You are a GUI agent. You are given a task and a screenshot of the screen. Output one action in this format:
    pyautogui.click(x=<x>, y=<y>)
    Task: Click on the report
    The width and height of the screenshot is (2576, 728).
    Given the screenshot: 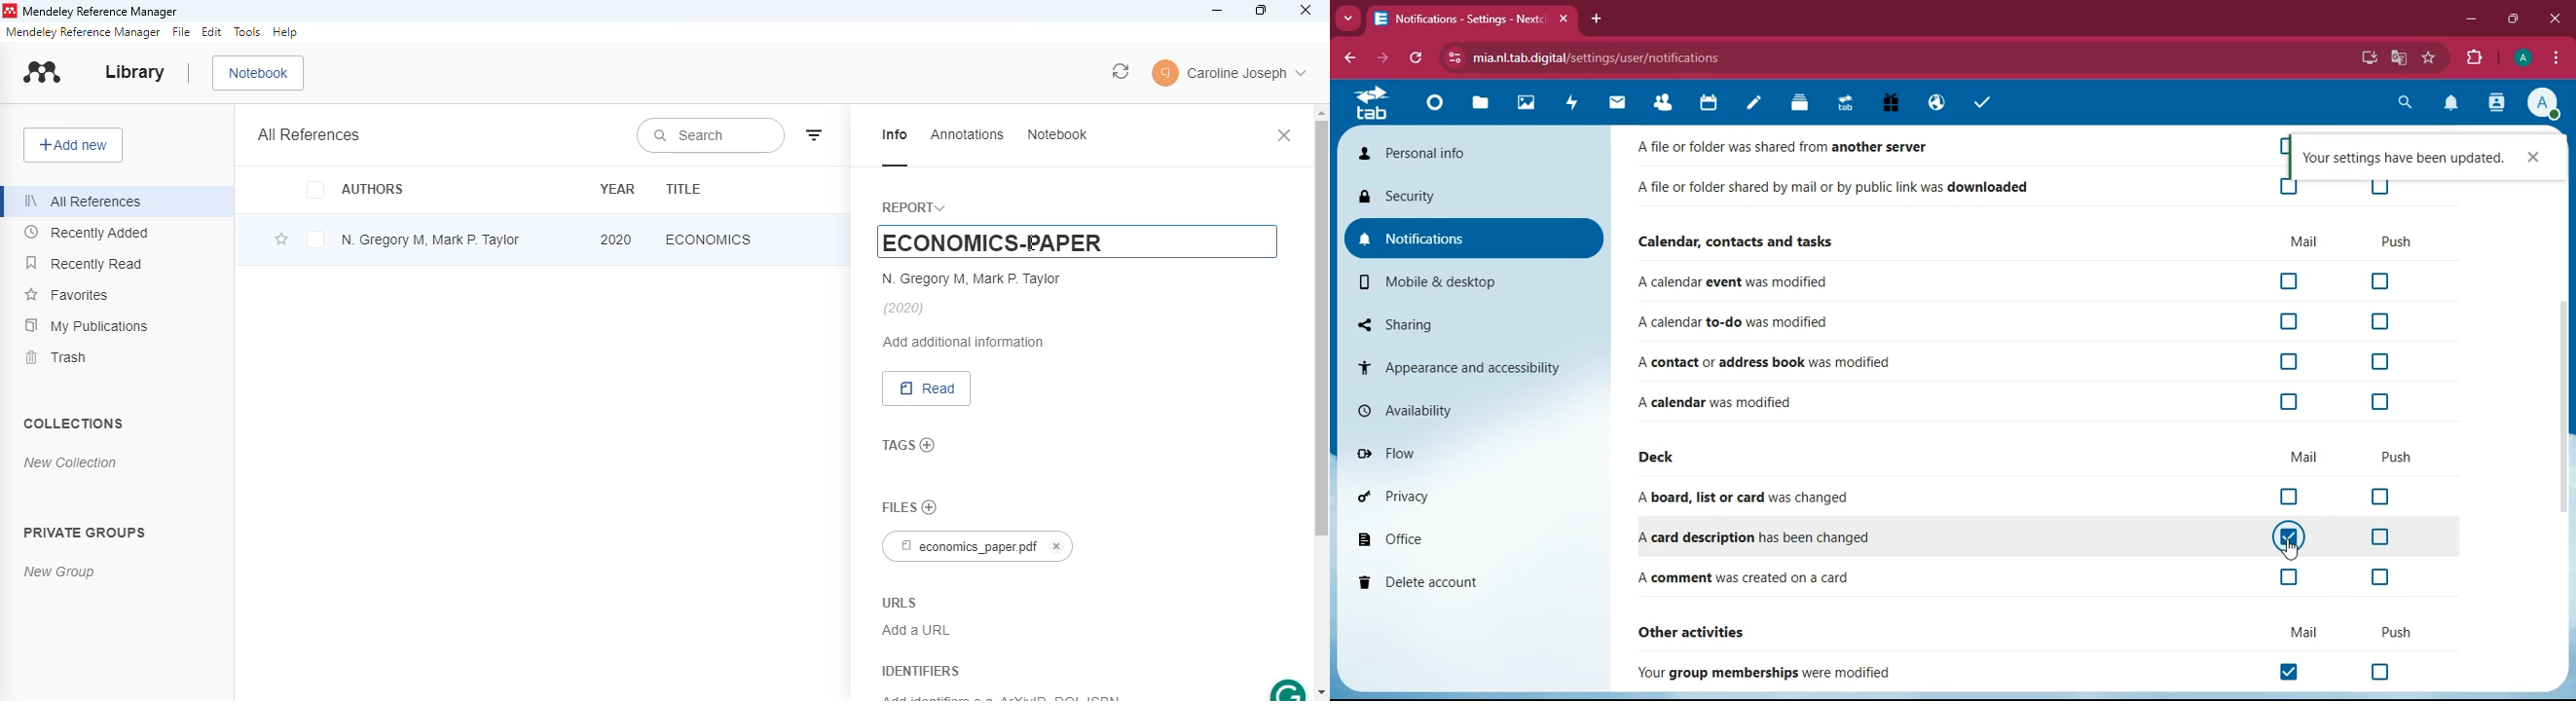 What is the action you would take?
    pyautogui.click(x=917, y=206)
    